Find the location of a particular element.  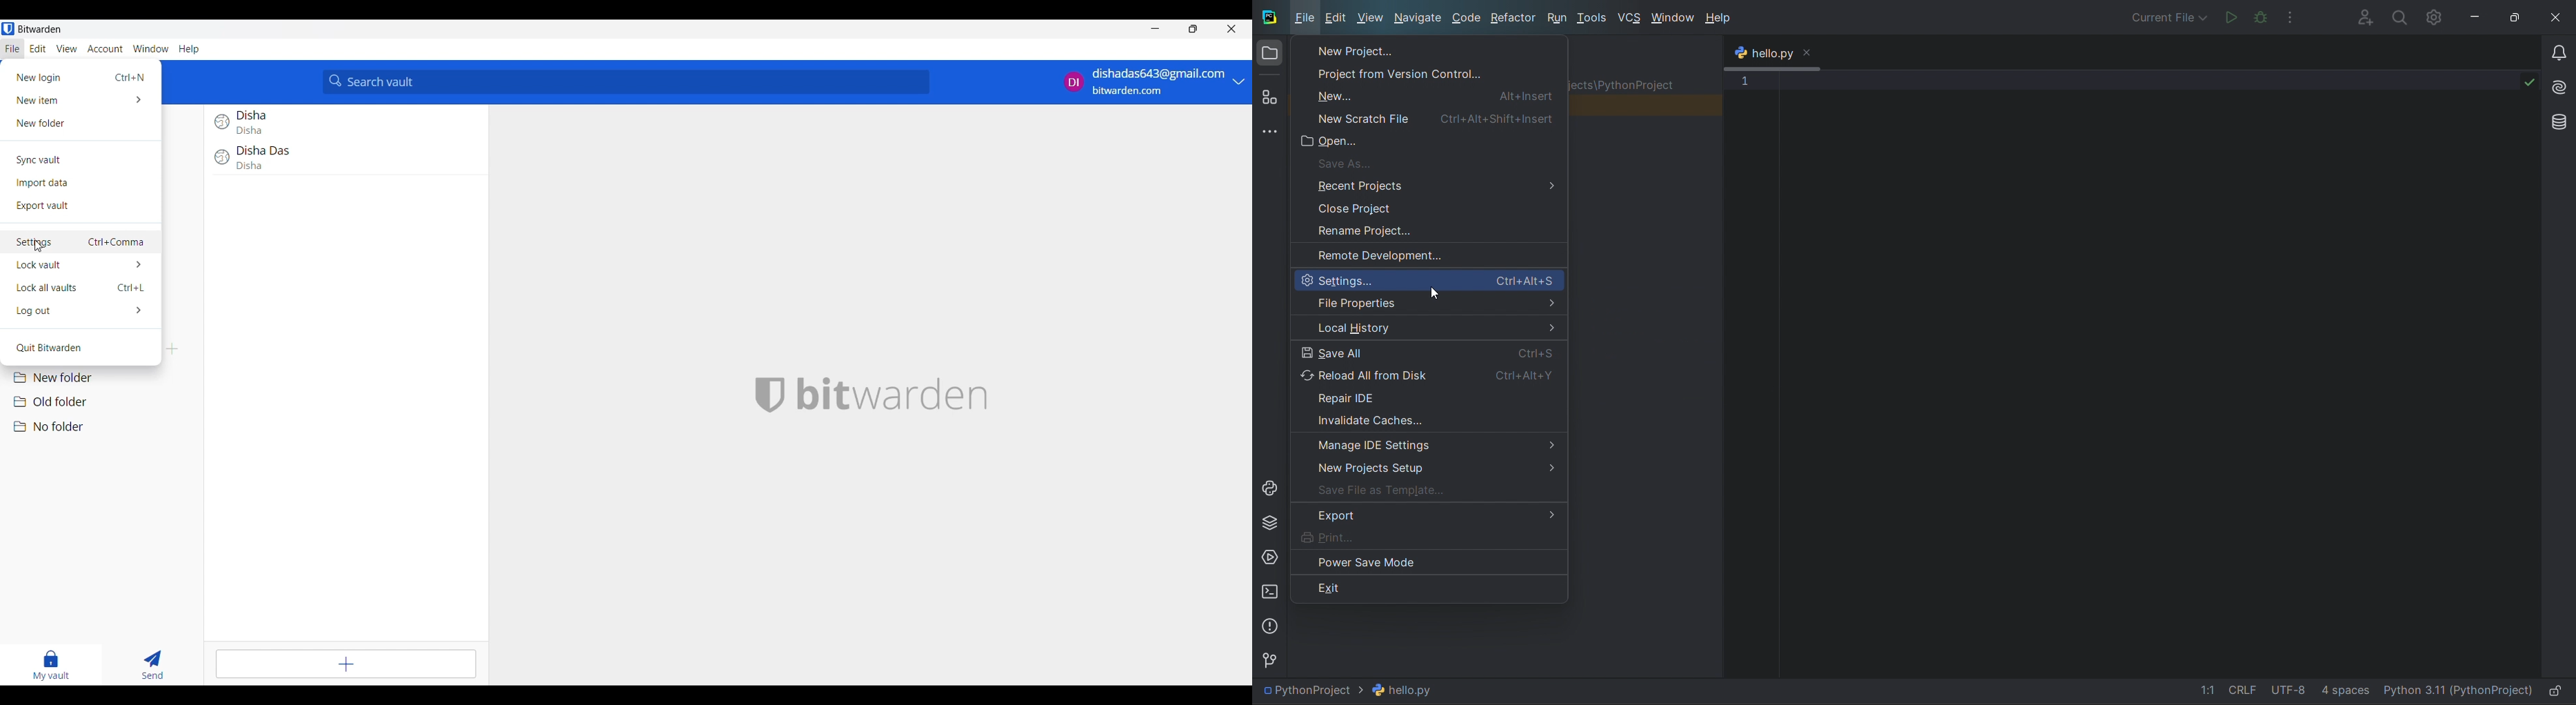

Lock vault options is located at coordinates (80, 265).